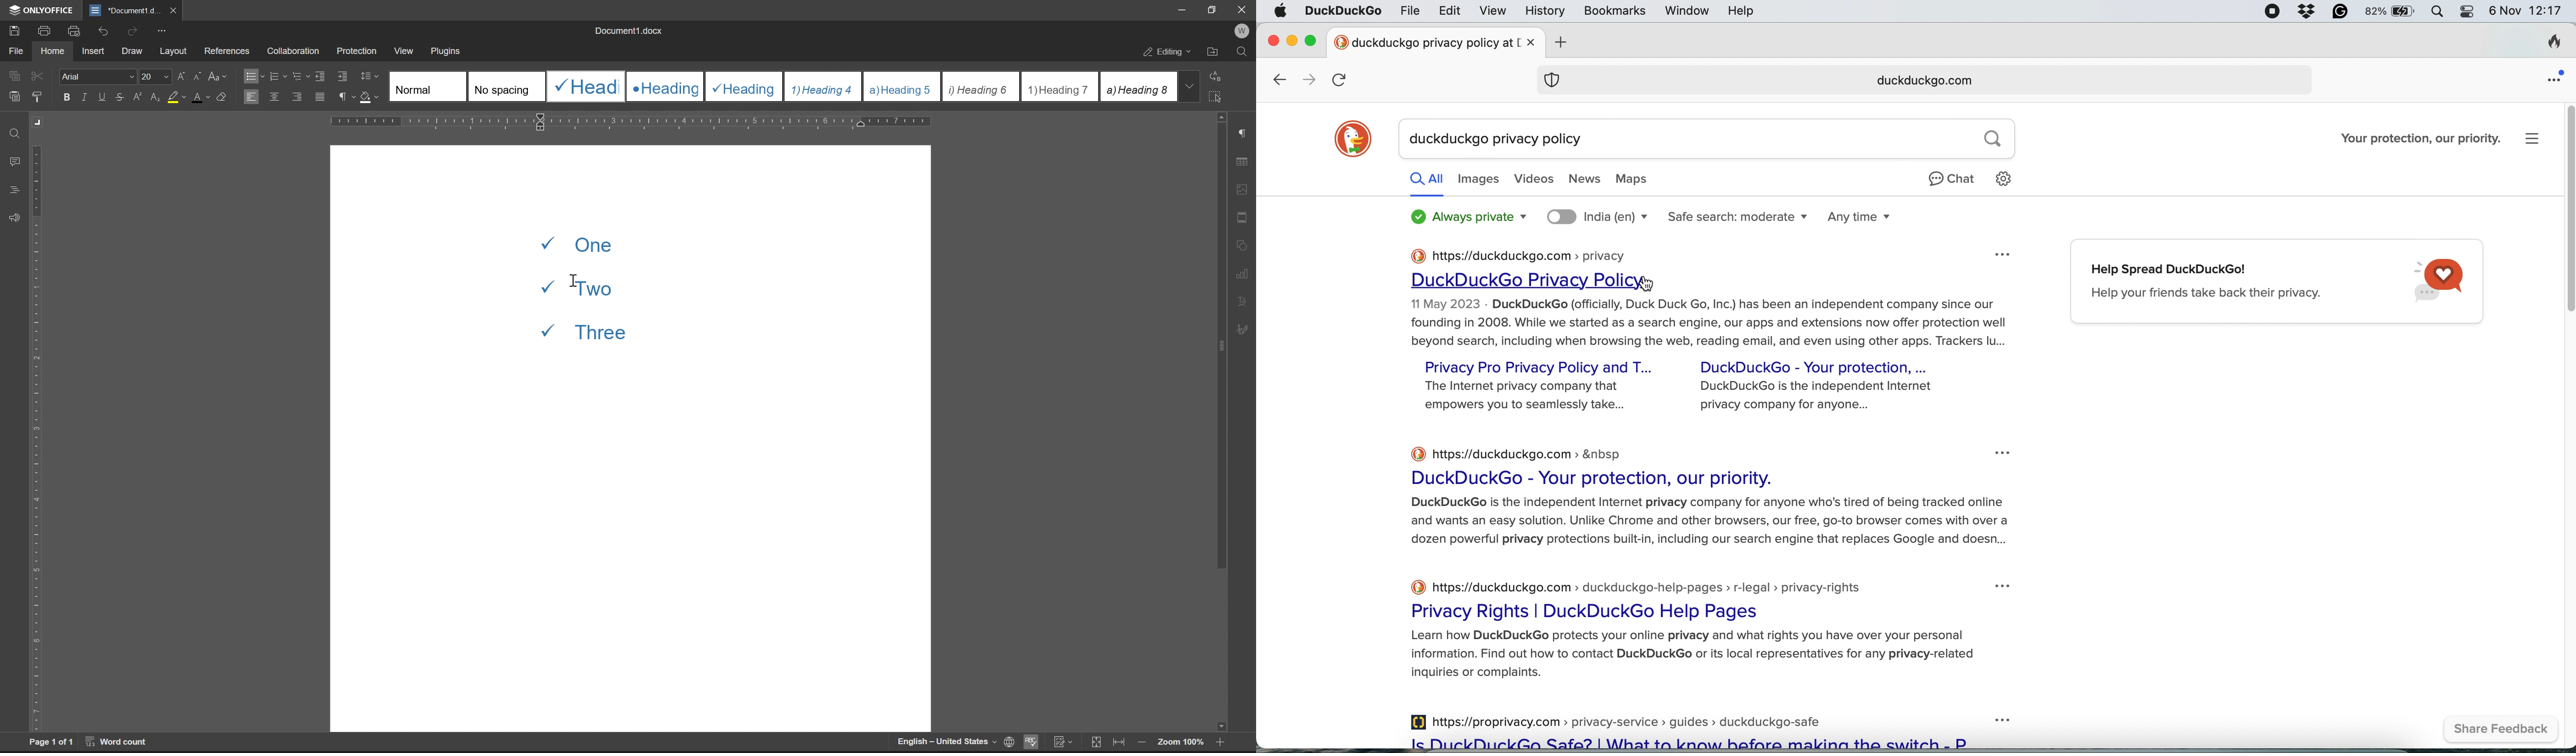  What do you see at coordinates (16, 134) in the screenshot?
I see `find` at bounding box center [16, 134].